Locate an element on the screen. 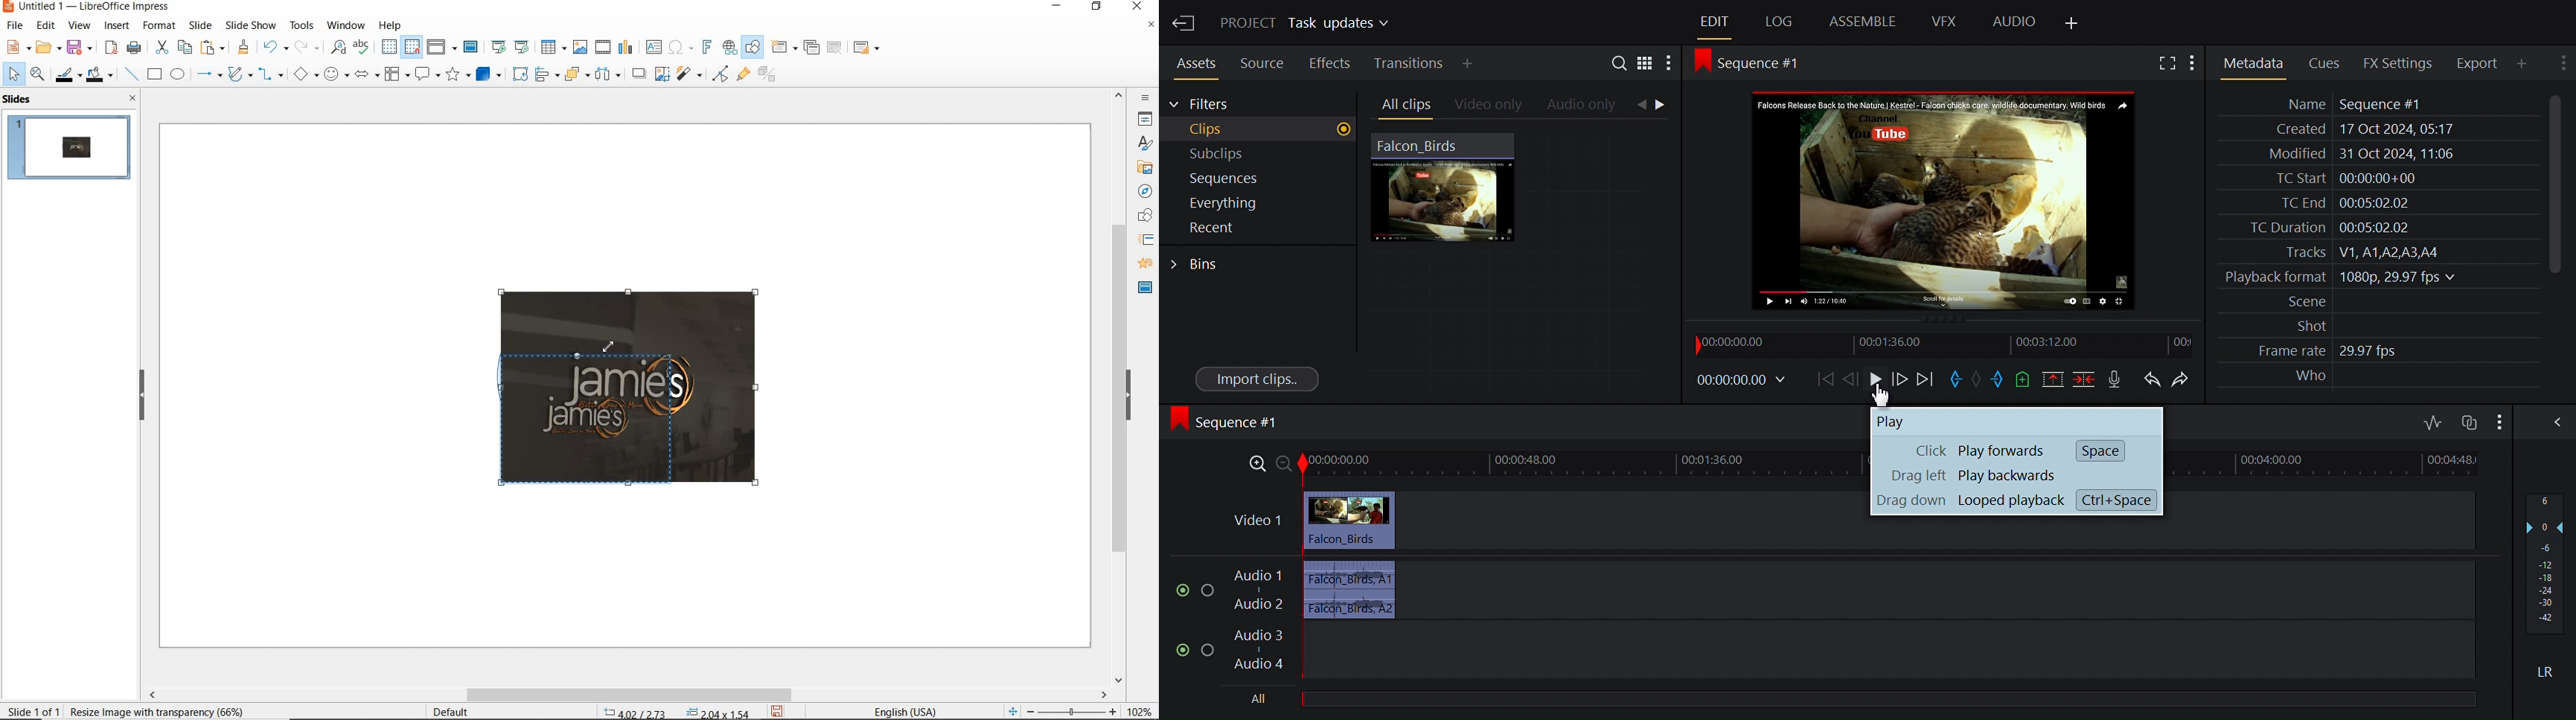 Image resolution: width=2576 pixels, height=728 pixels. slide is located at coordinates (200, 26).